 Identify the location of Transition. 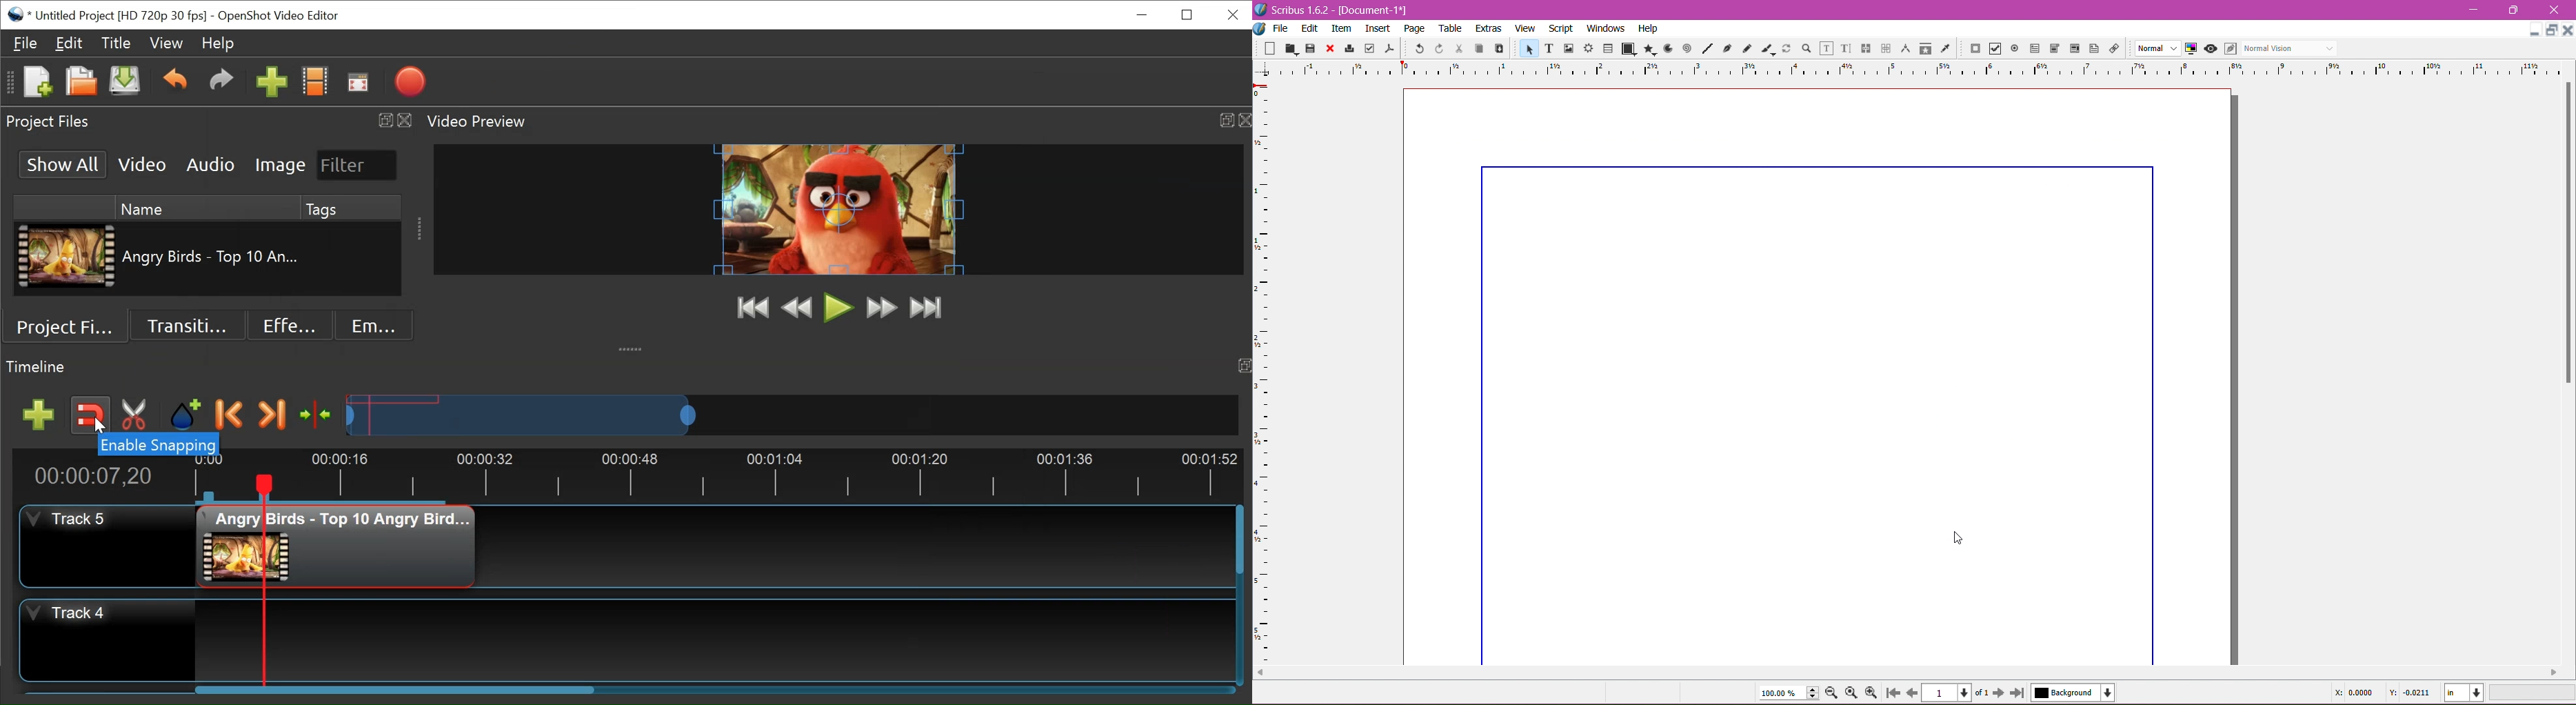
(190, 325).